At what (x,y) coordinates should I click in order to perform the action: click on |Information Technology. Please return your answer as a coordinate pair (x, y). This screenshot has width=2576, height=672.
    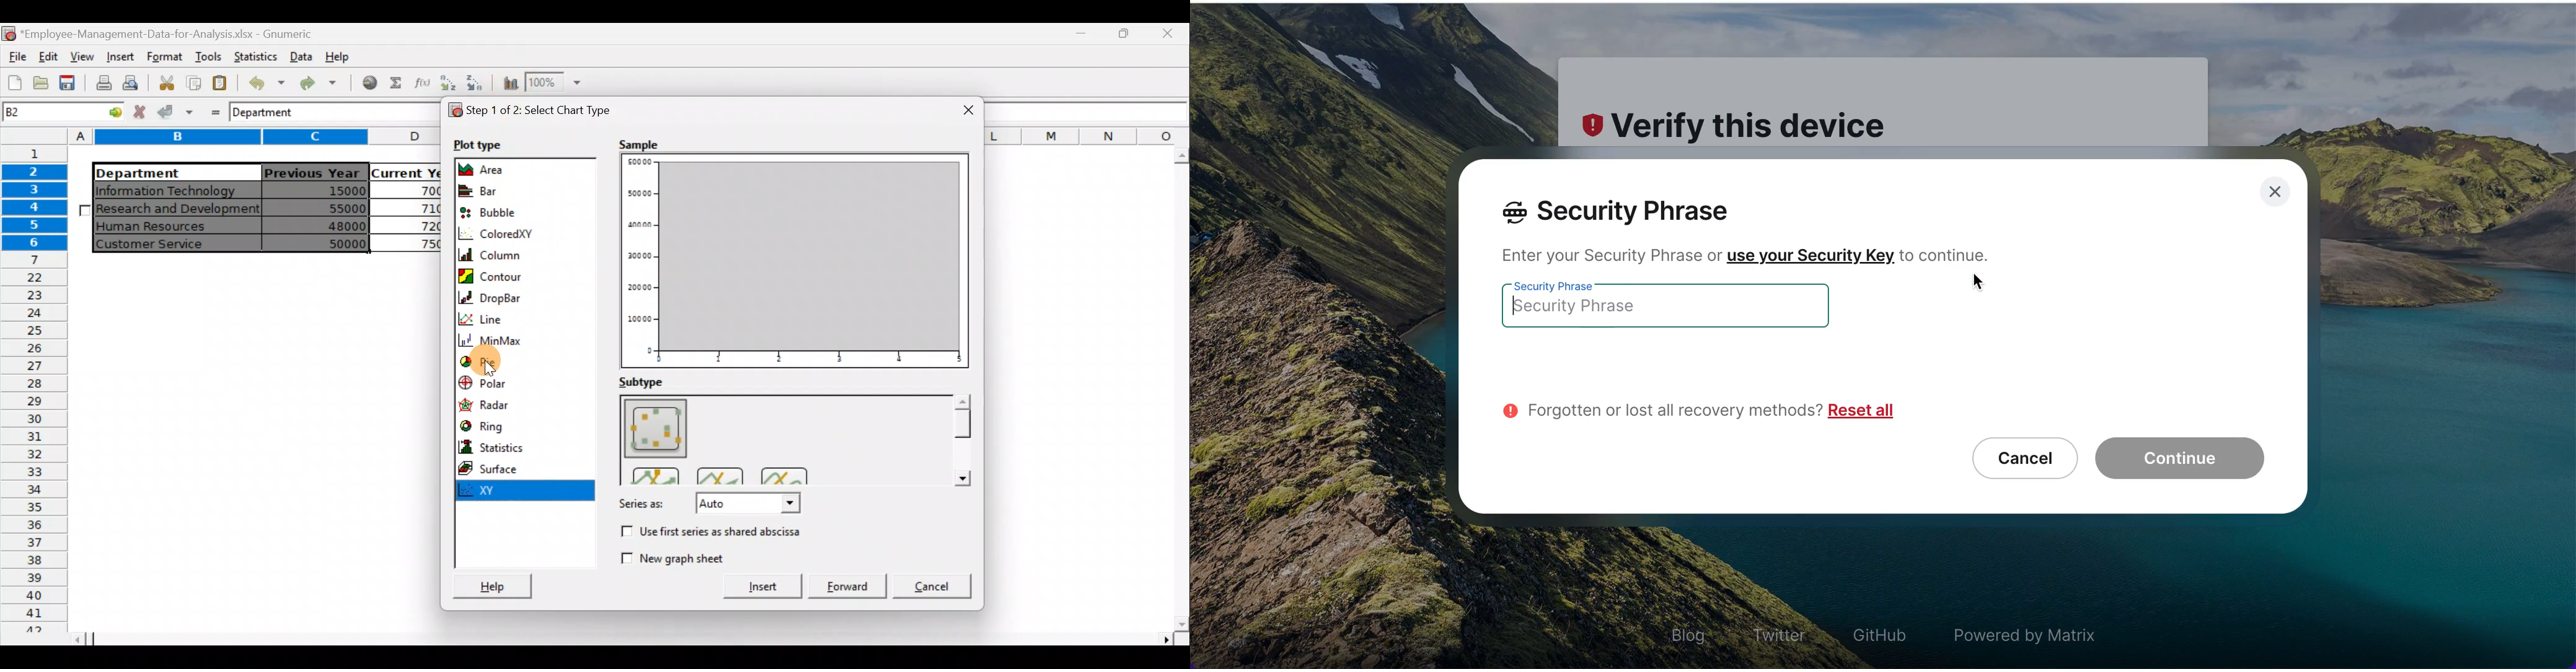
    Looking at the image, I should click on (175, 190).